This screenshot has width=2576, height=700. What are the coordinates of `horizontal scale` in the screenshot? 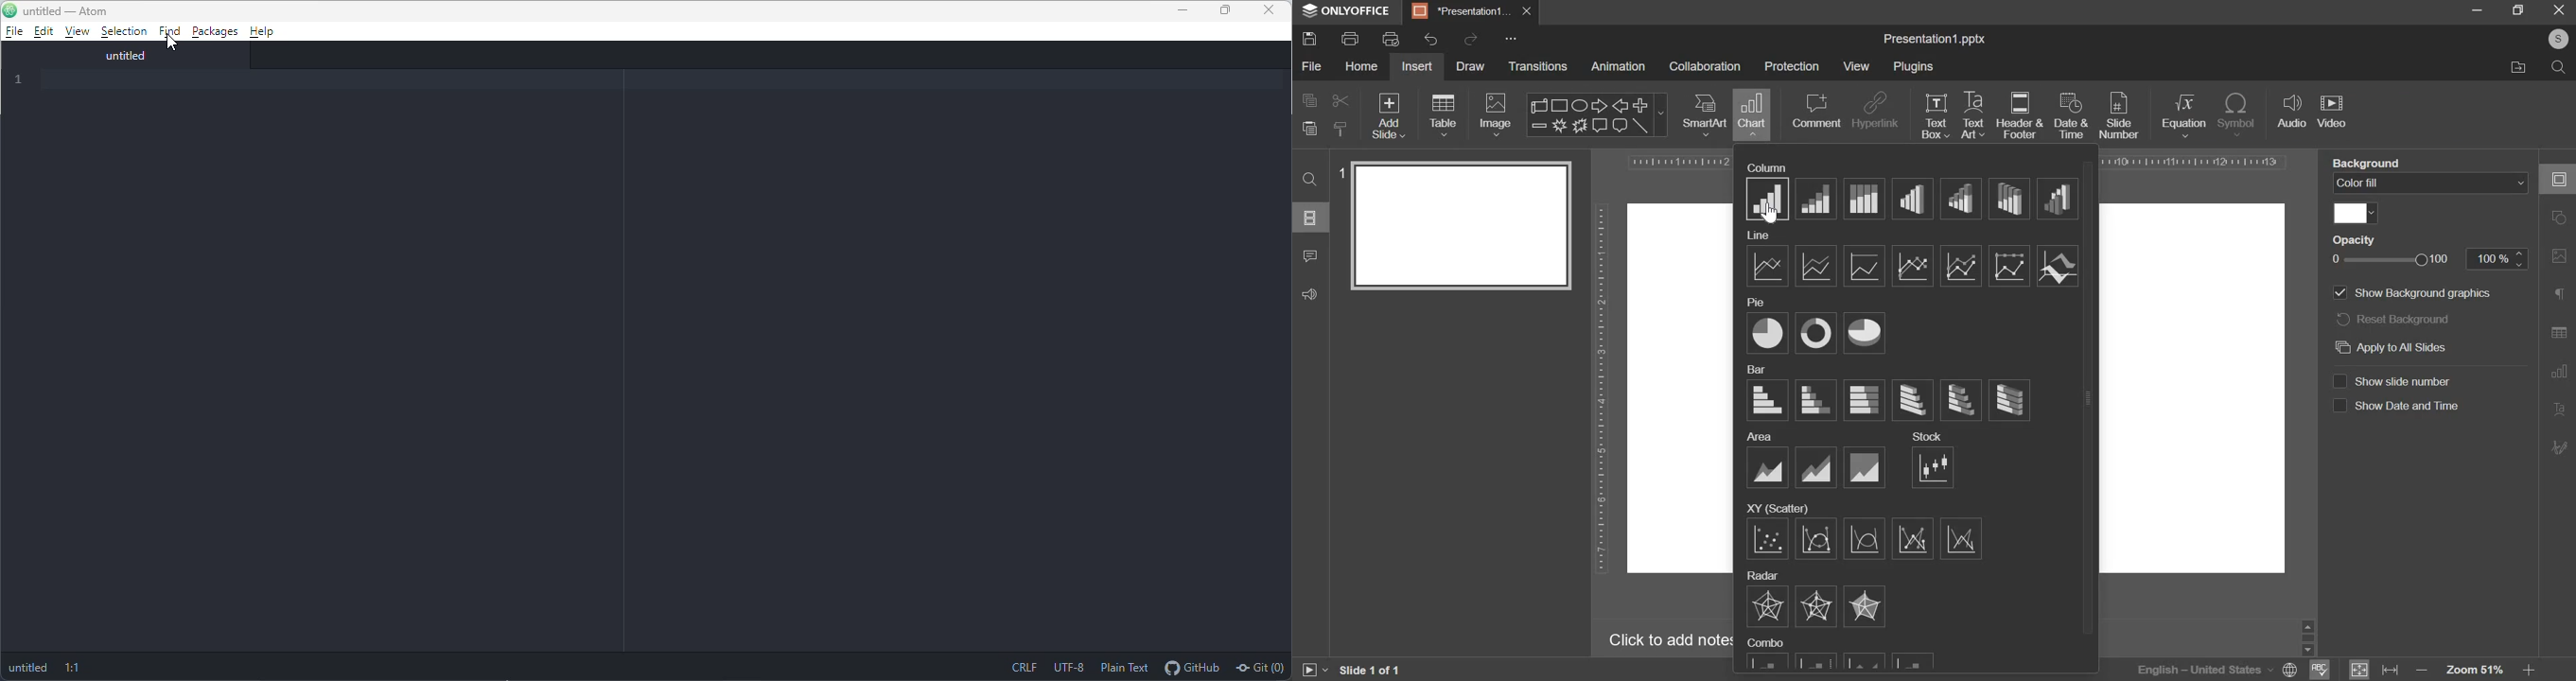 It's located at (1682, 163).